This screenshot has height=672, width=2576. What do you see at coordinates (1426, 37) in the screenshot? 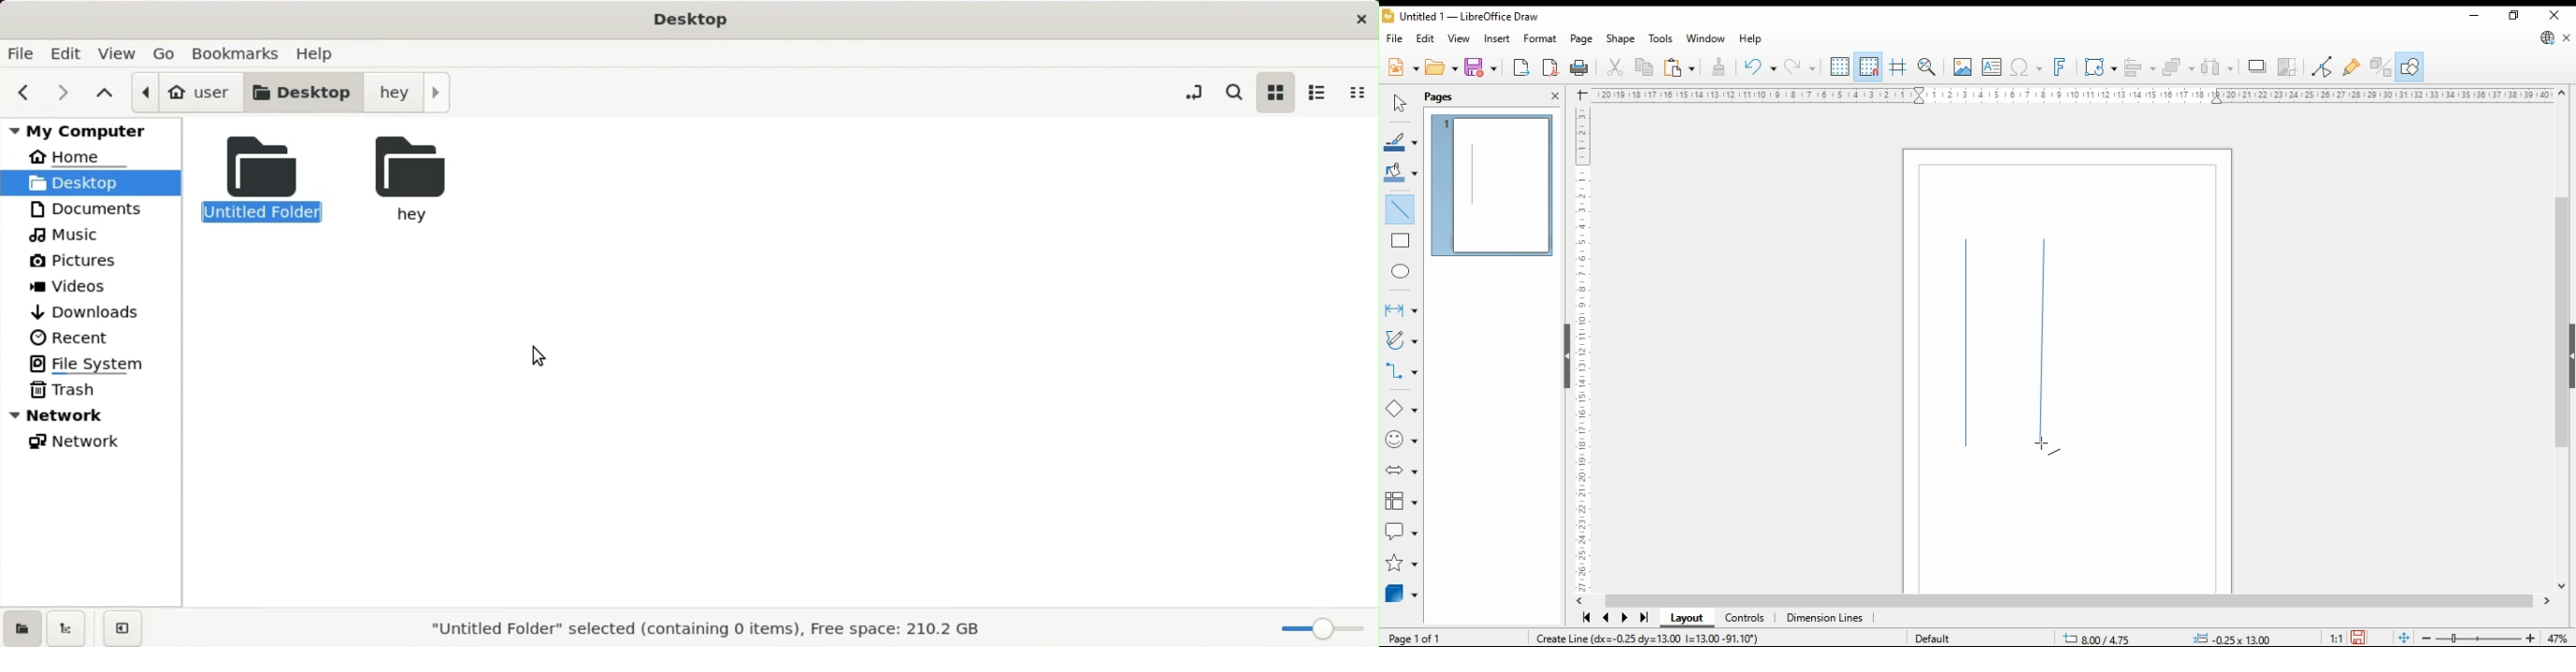
I see `edit` at bounding box center [1426, 37].